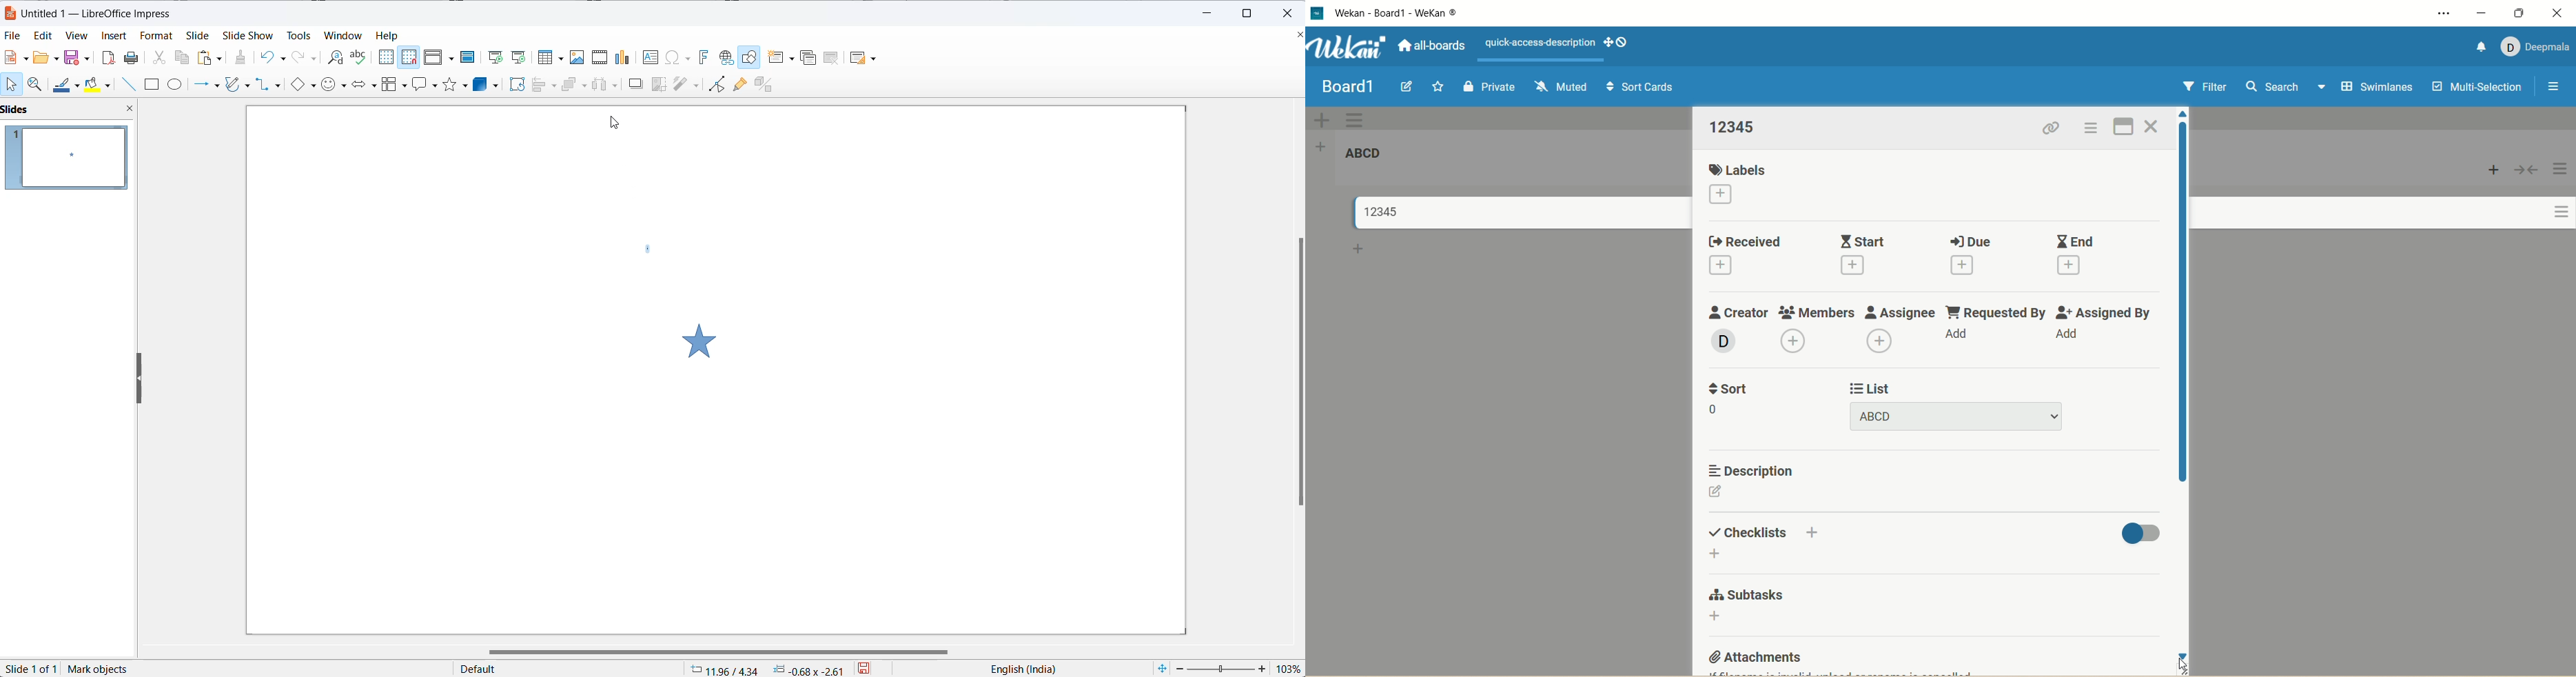 This screenshot has height=700, width=2576. I want to click on tools, so click(296, 34).